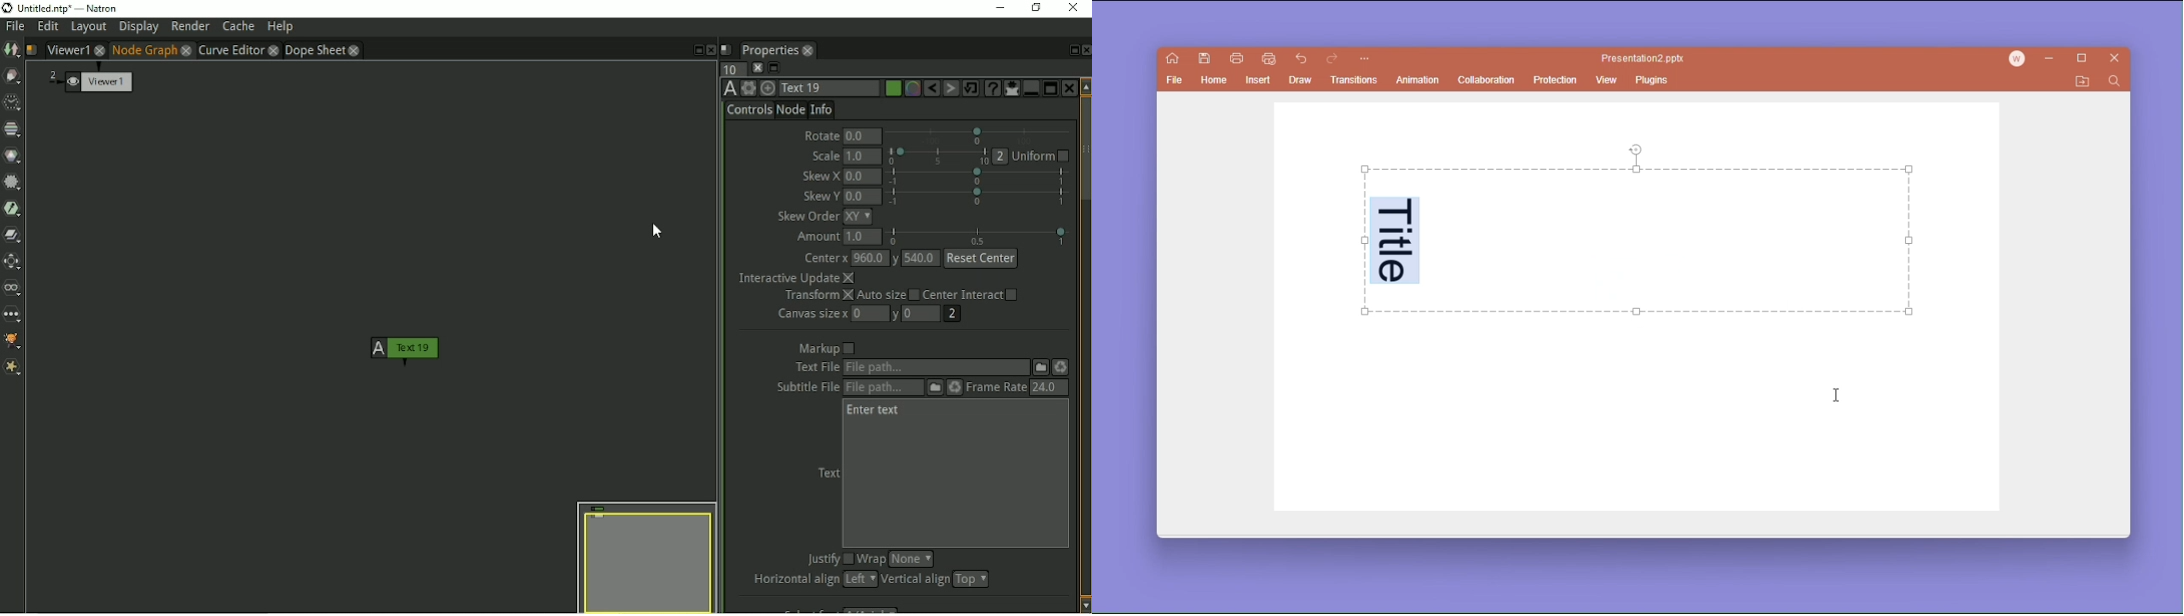  What do you see at coordinates (1205, 59) in the screenshot?
I see `save` at bounding box center [1205, 59].